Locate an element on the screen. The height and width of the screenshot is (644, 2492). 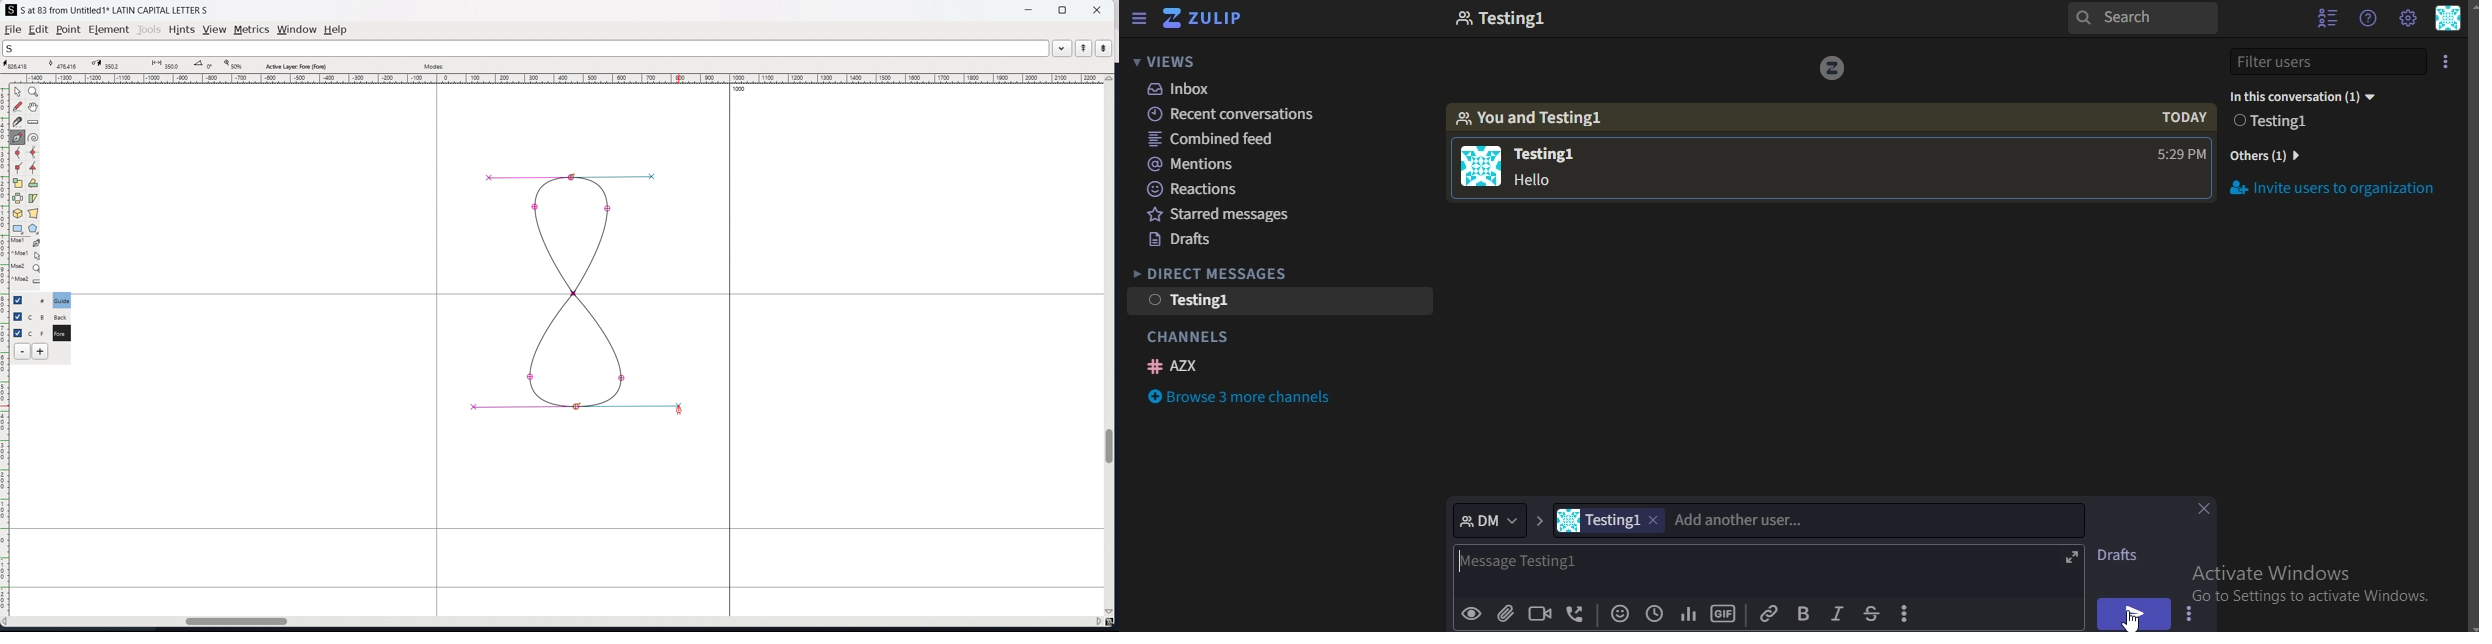
starred messages is located at coordinates (1227, 217).